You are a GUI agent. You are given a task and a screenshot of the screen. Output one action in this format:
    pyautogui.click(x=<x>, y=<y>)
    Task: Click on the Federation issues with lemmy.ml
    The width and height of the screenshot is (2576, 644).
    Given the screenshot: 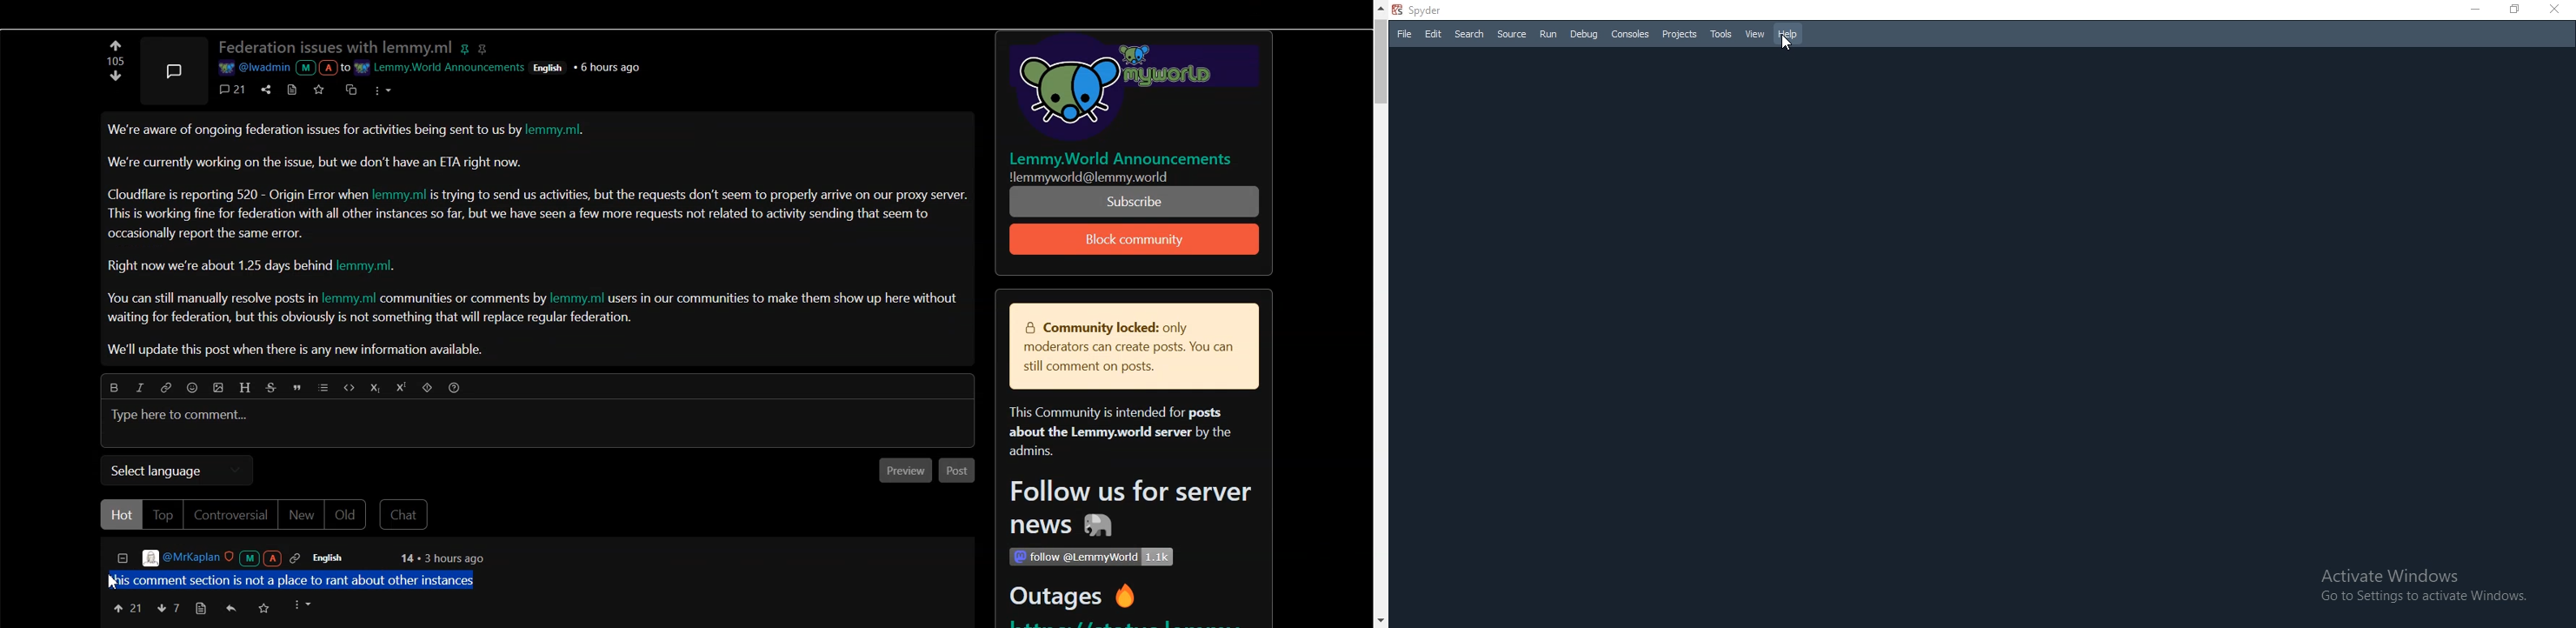 What is the action you would take?
    pyautogui.click(x=336, y=48)
    